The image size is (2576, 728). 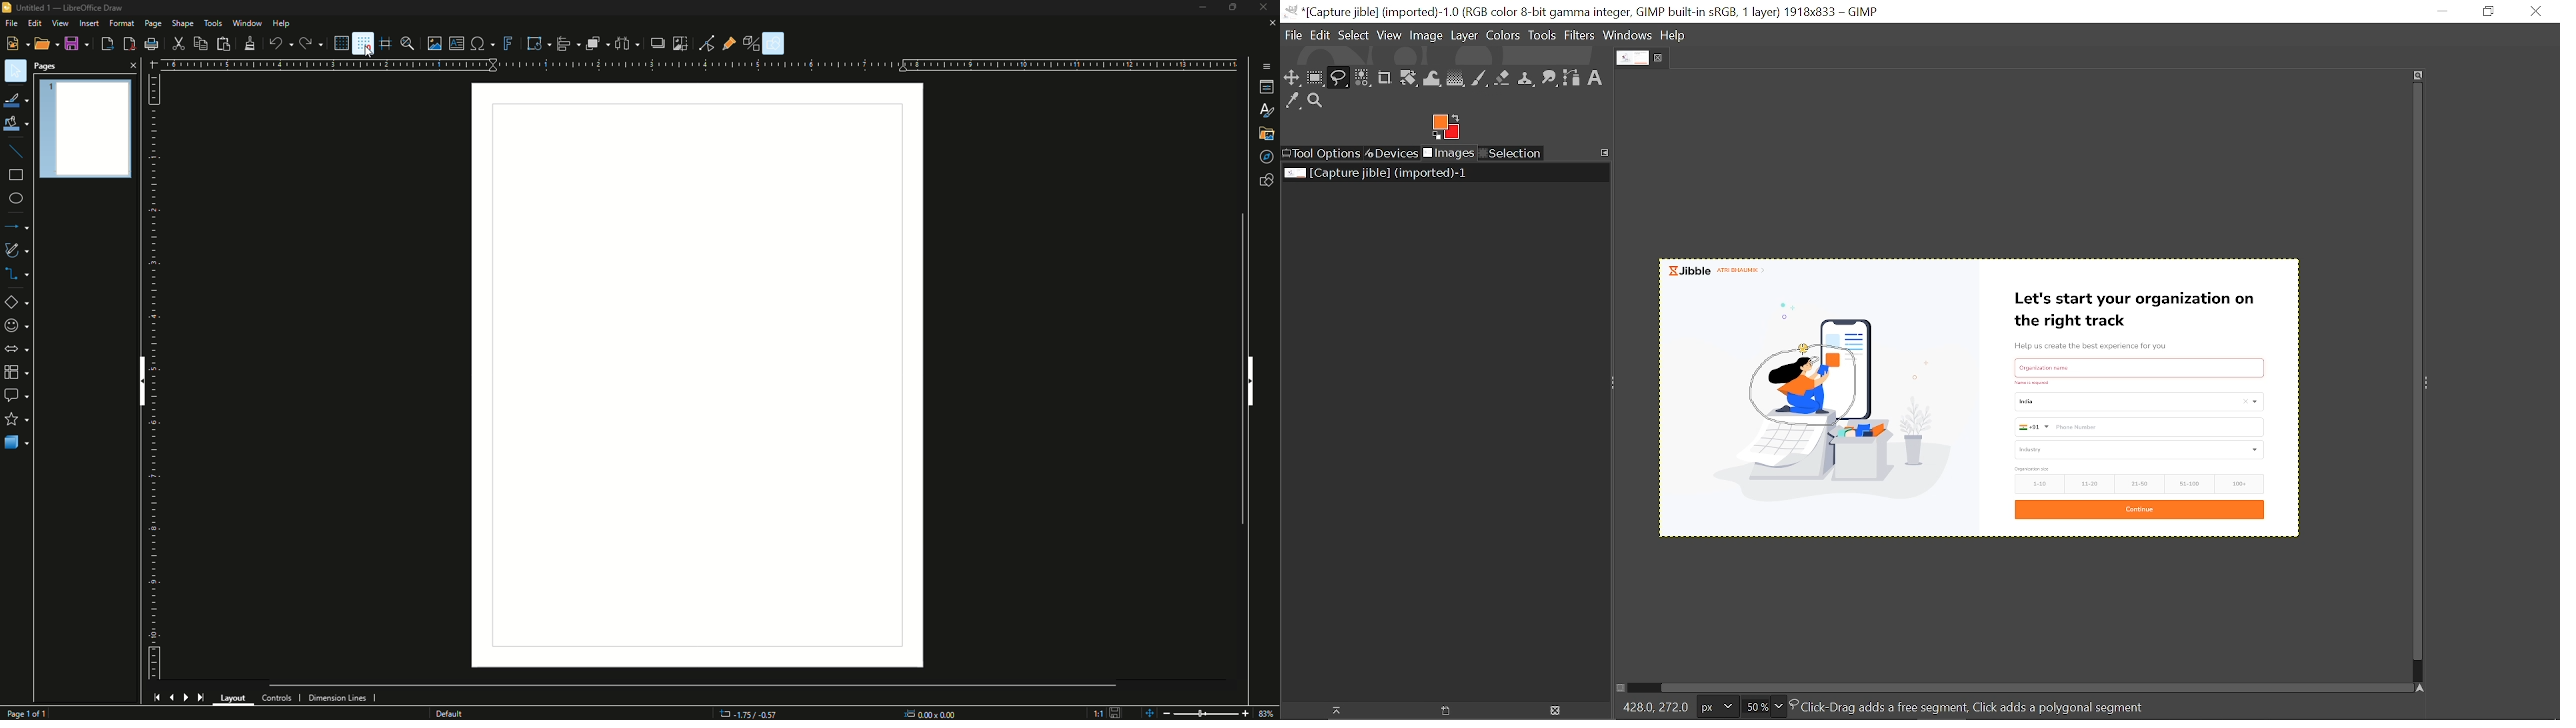 What do you see at coordinates (2414, 374) in the screenshot?
I see `Vertical scrollbar` at bounding box center [2414, 374].